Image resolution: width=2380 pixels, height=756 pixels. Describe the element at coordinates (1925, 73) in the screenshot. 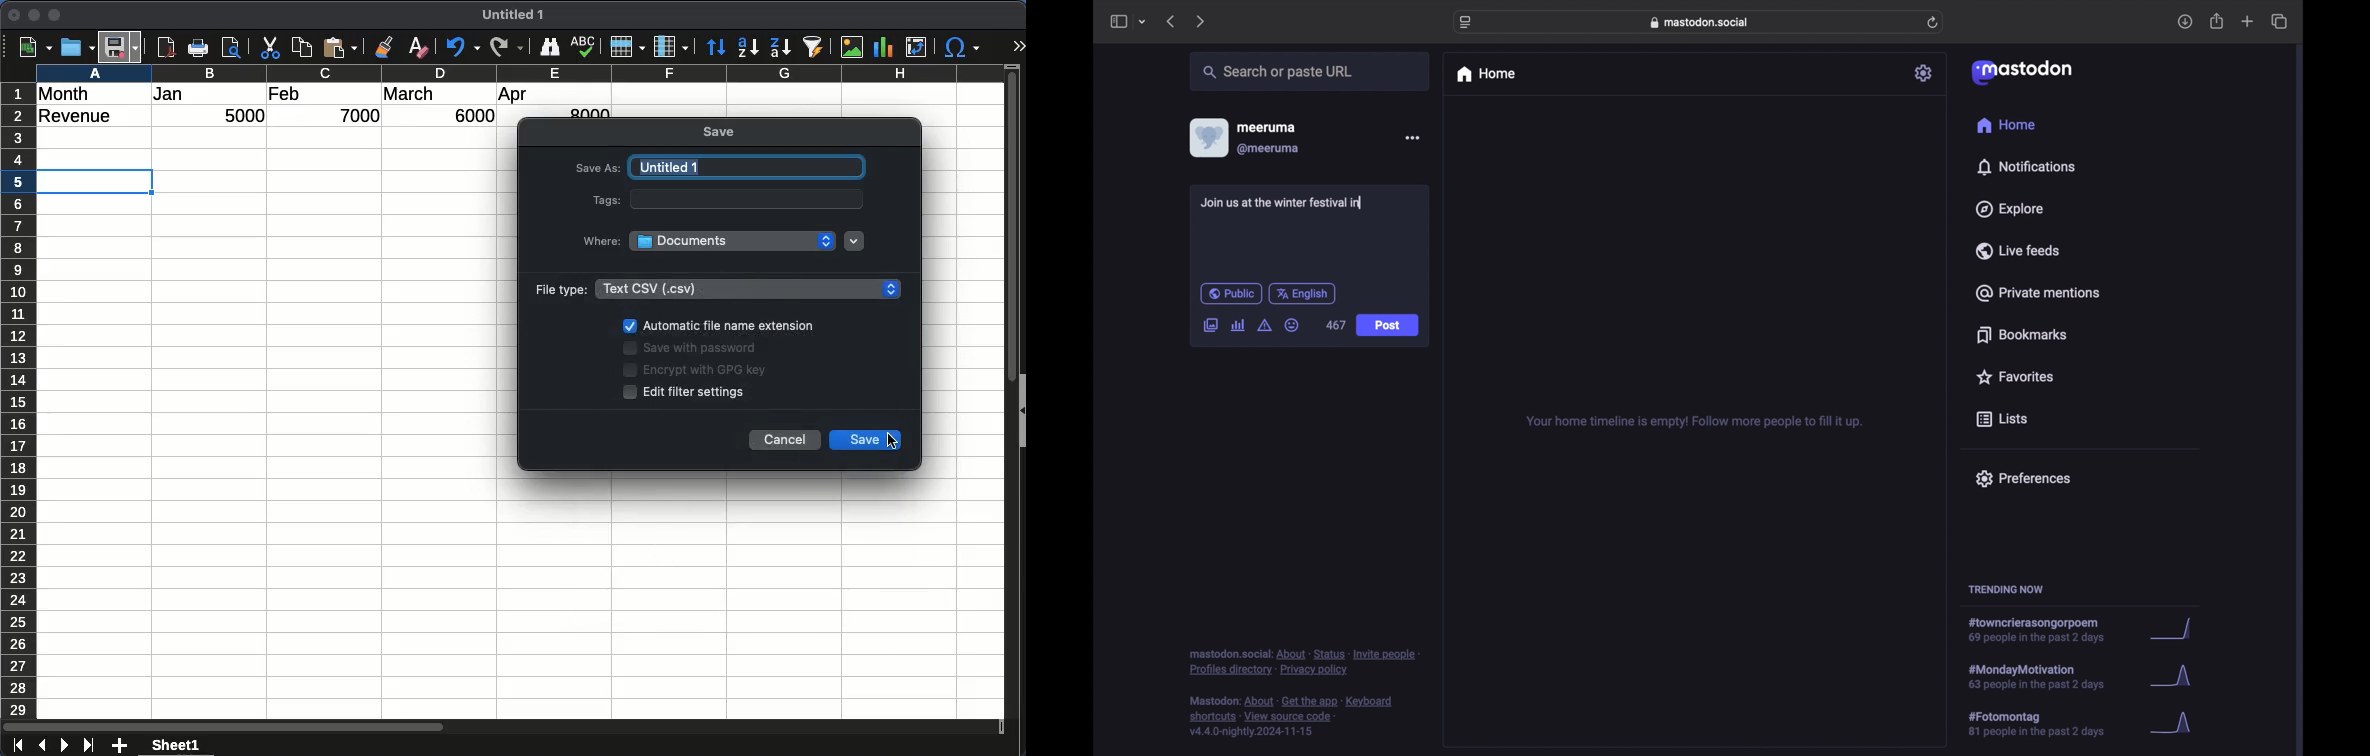

I see `settings` at that location.